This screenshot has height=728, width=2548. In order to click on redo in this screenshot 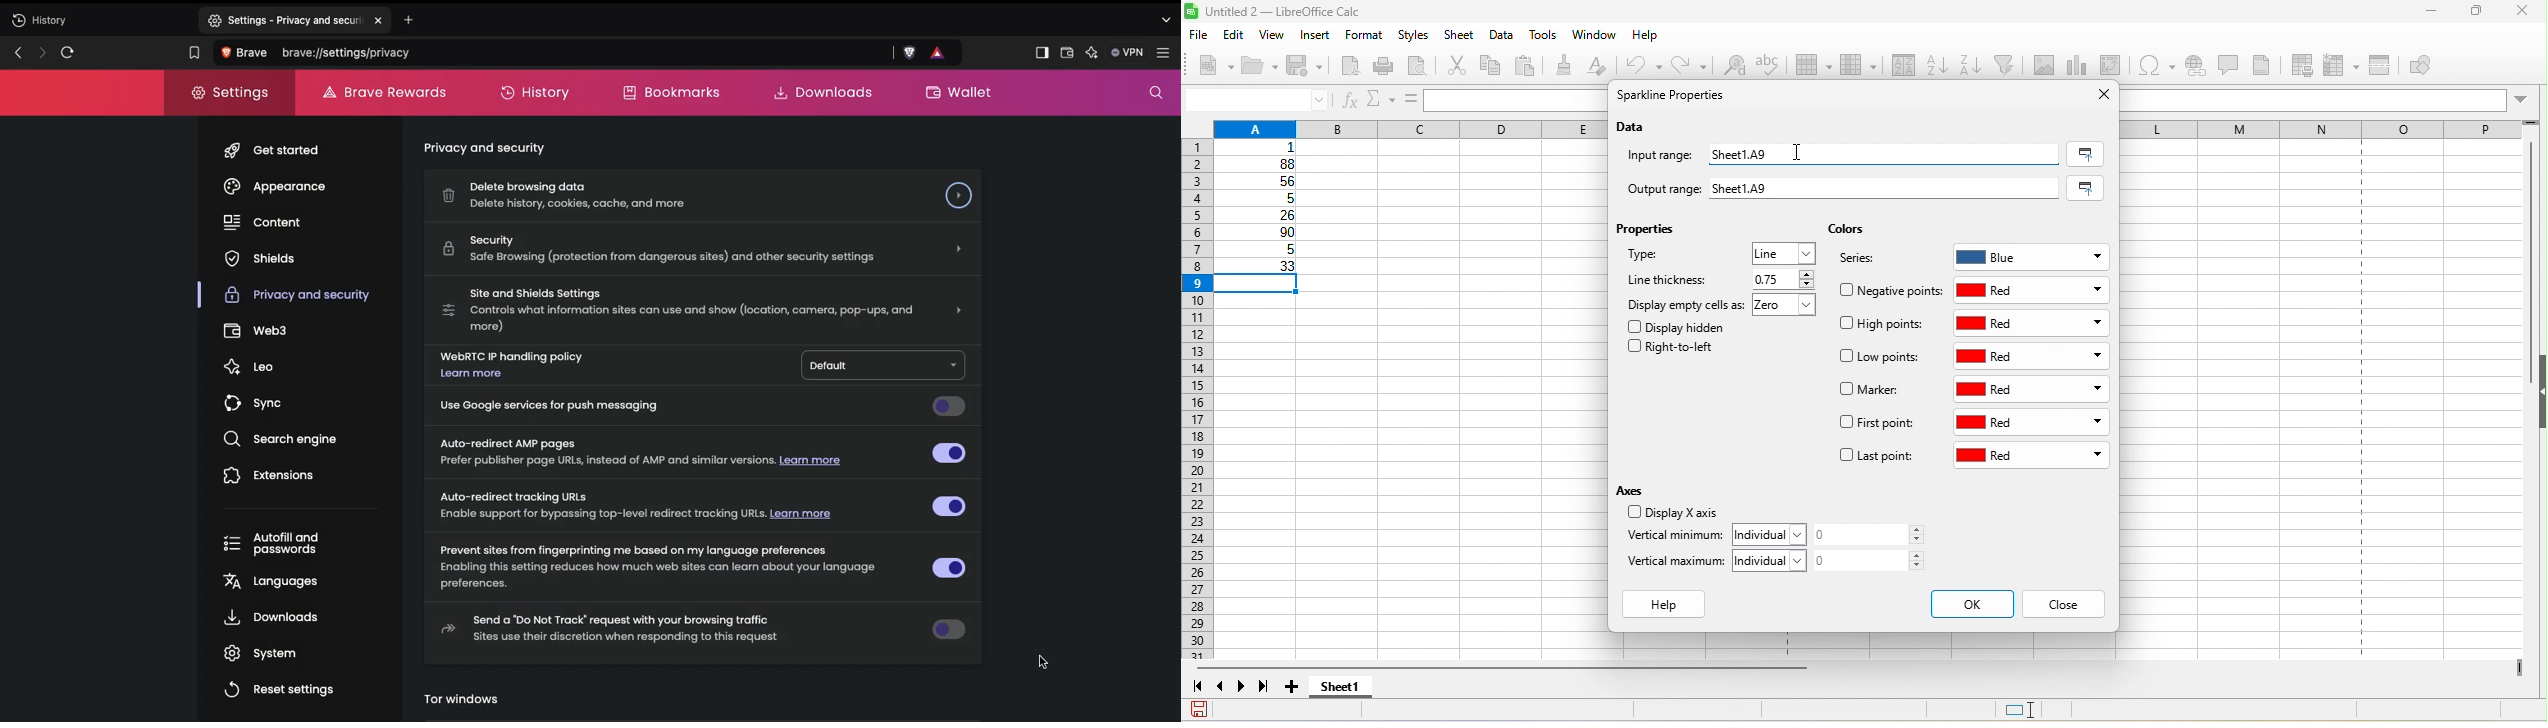, I will do `click(1692, 64)`.